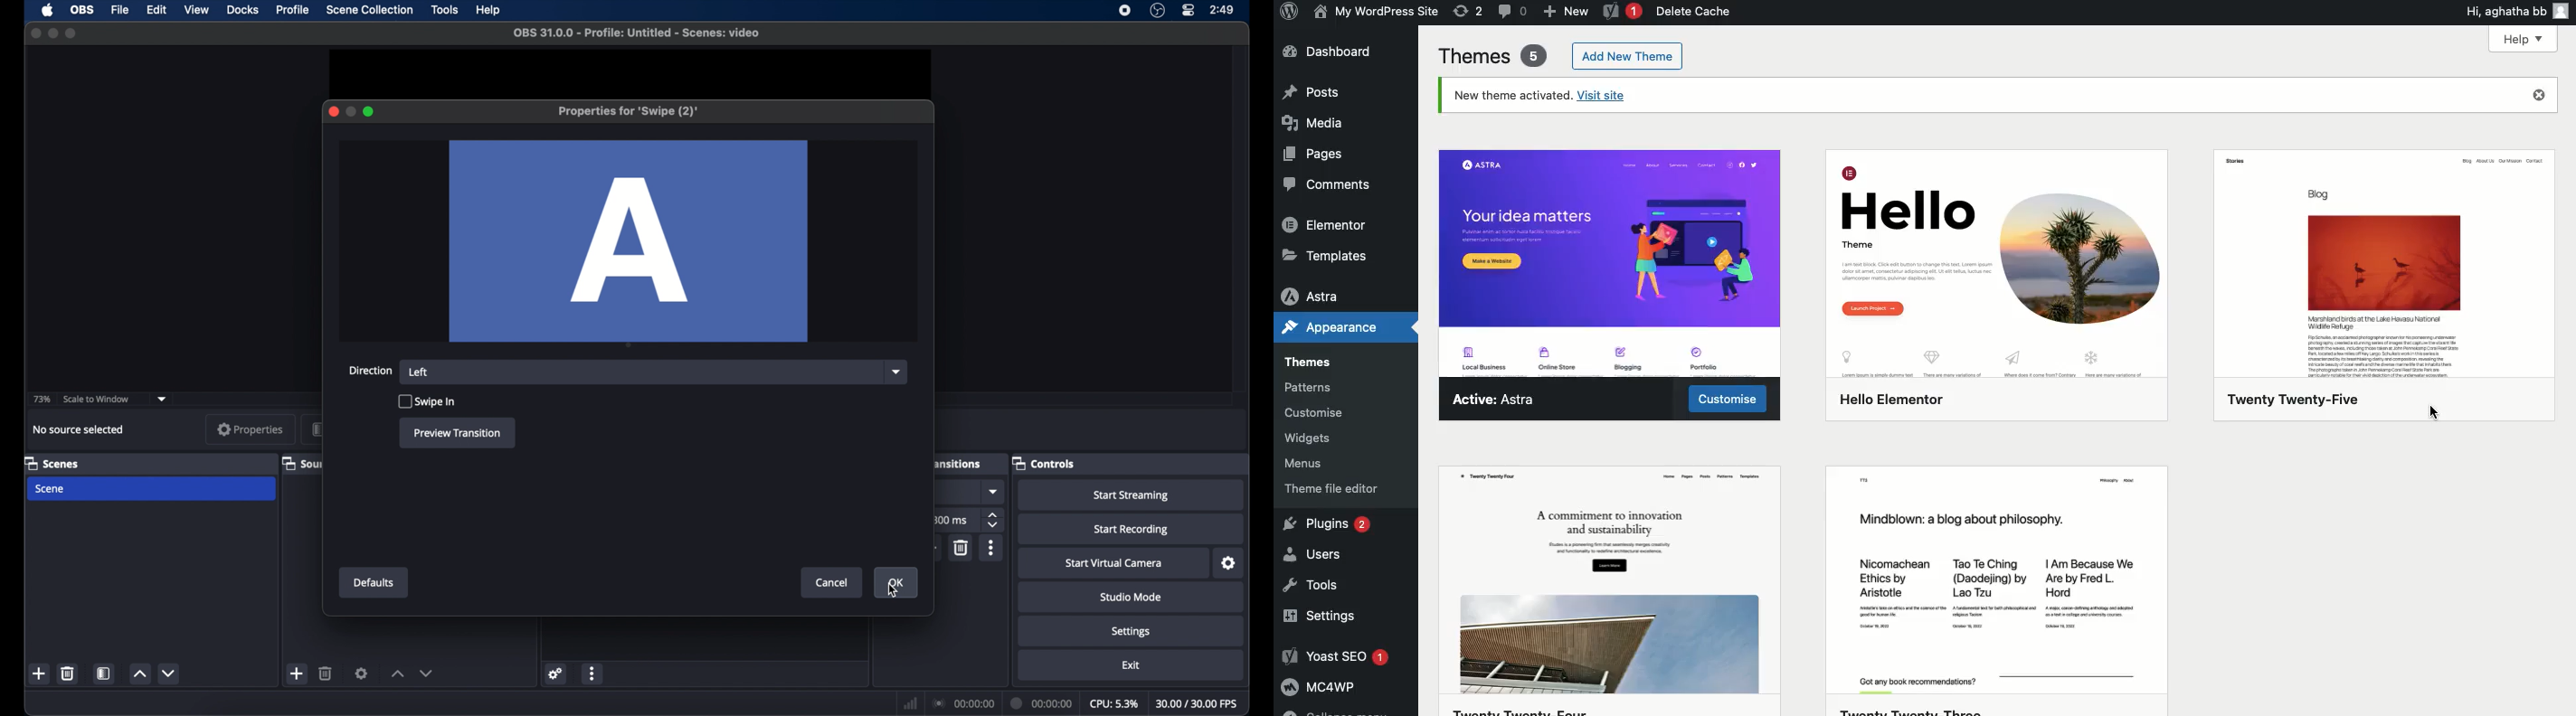 This screenshot has width=2576, height=728. What do you see at coordinates (52, 464) in the screenshot?
I see `scenes` at bounding box center [52, 464].